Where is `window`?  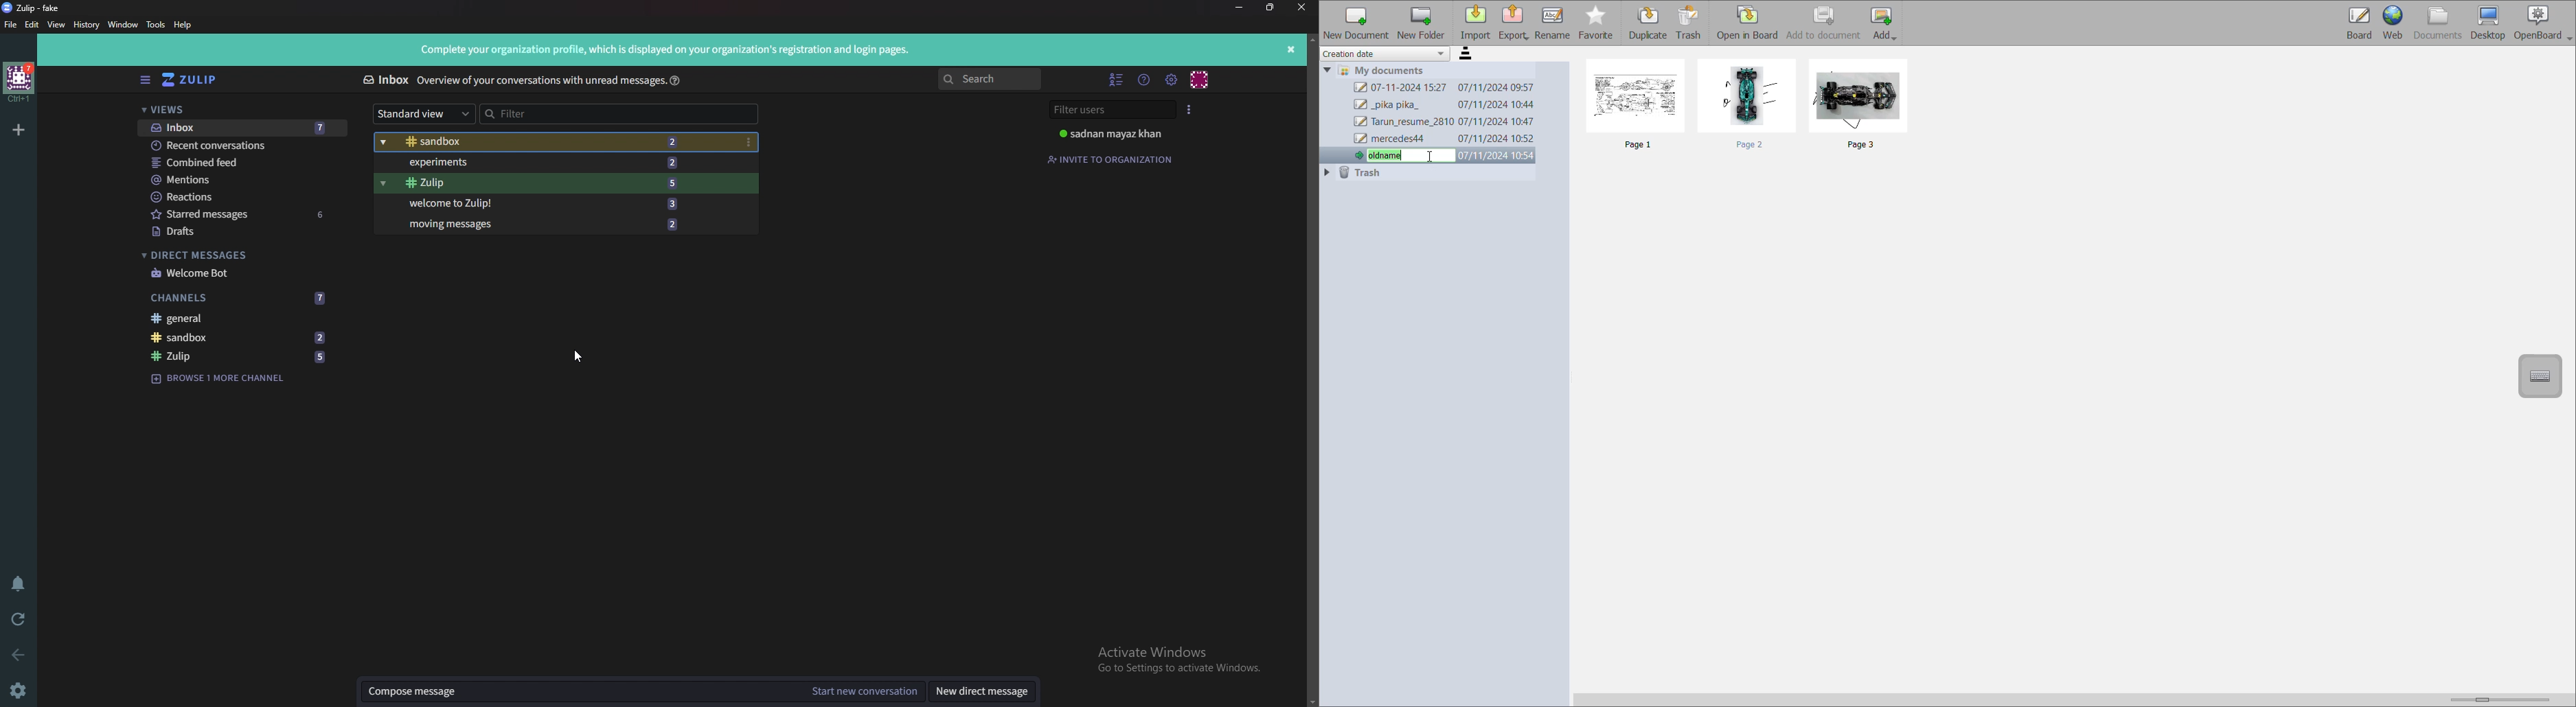
window is located at coordinates (122, 25).